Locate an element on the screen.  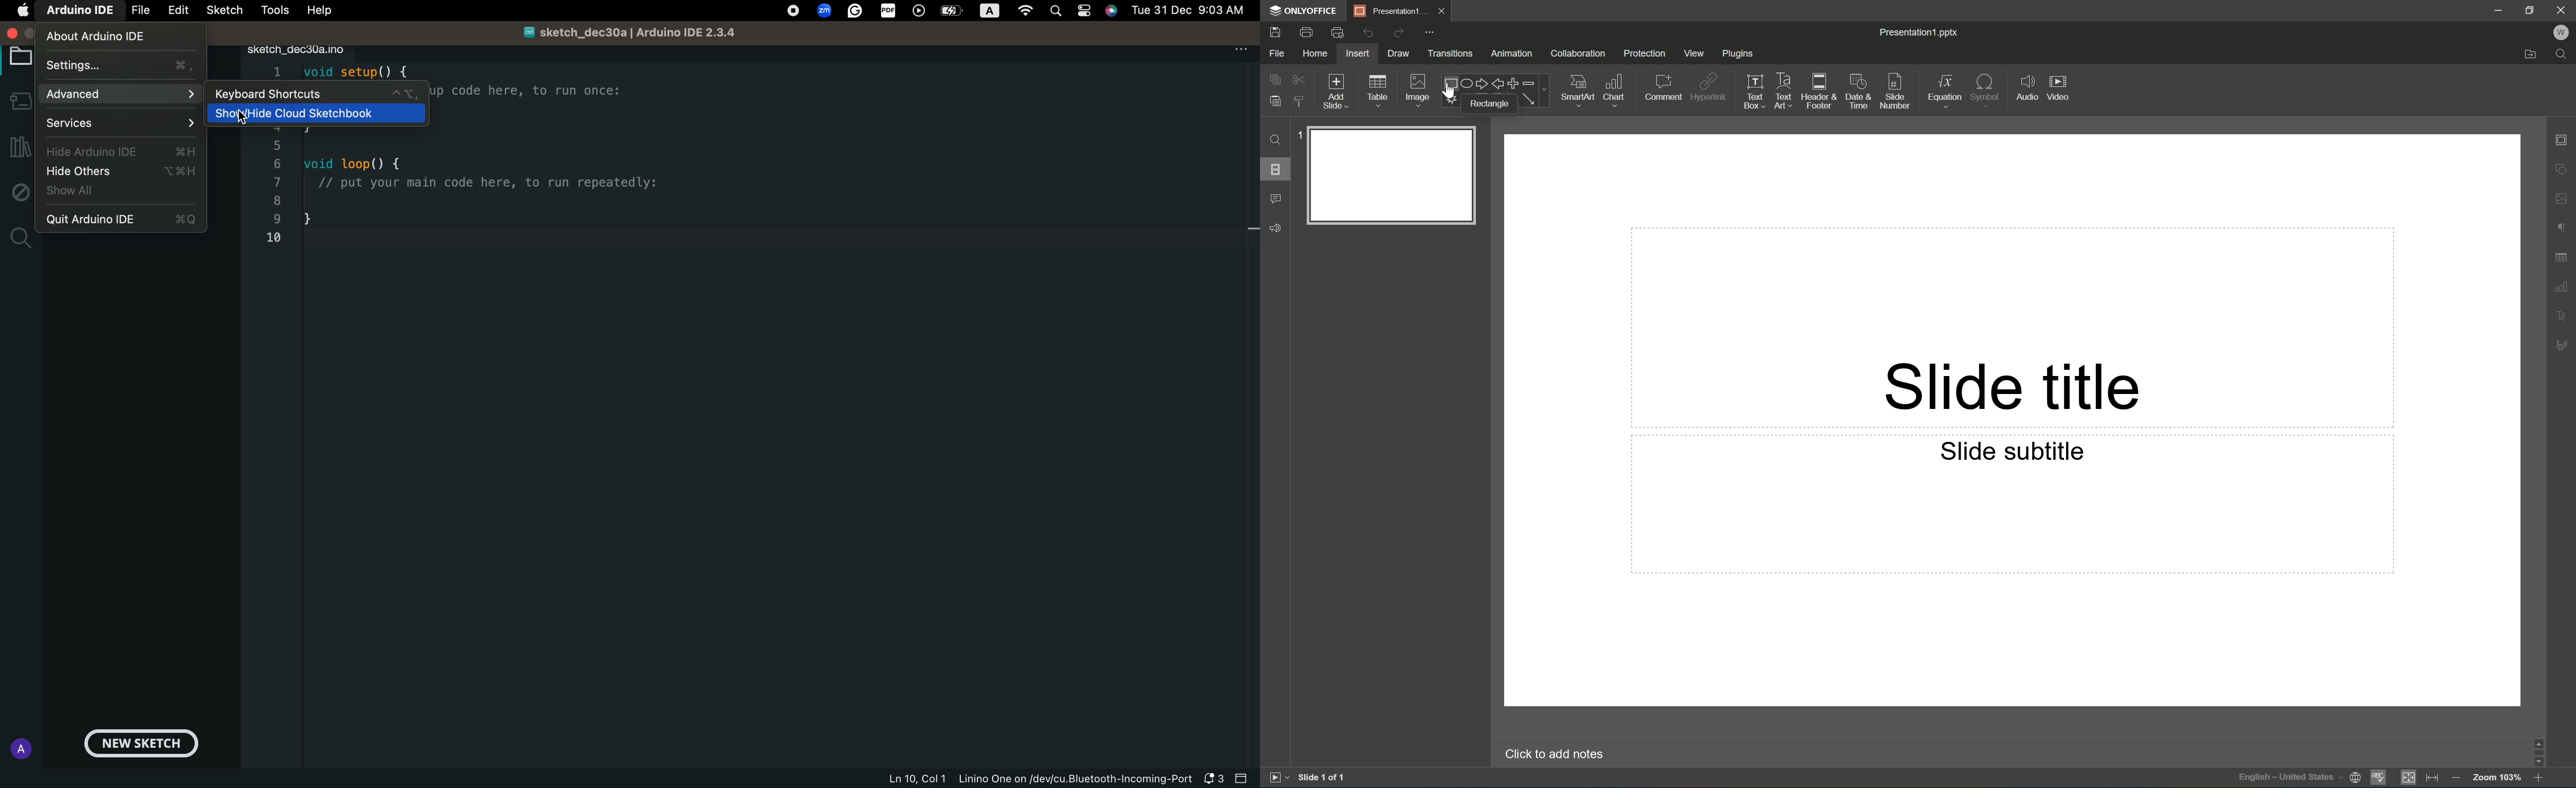
Customize quick access toolbar is located at coordinates (1432, 33).